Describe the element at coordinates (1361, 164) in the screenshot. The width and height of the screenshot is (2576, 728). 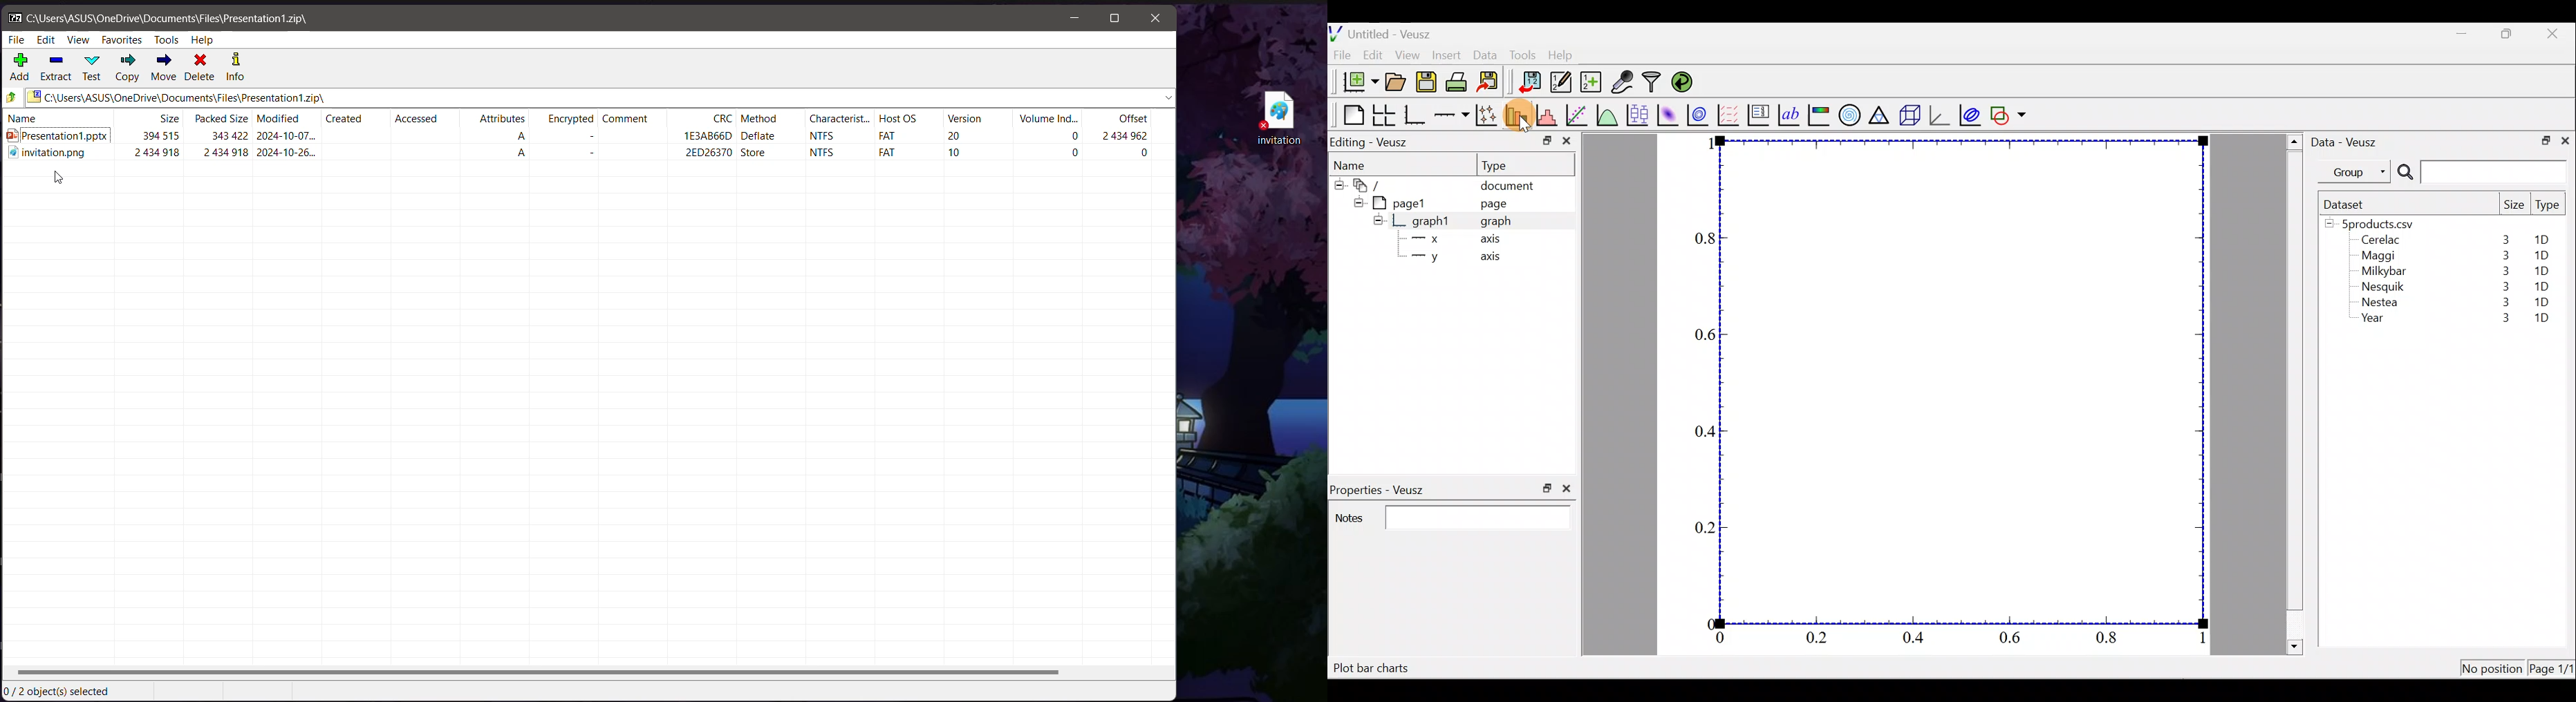
I see `Name` at that location.